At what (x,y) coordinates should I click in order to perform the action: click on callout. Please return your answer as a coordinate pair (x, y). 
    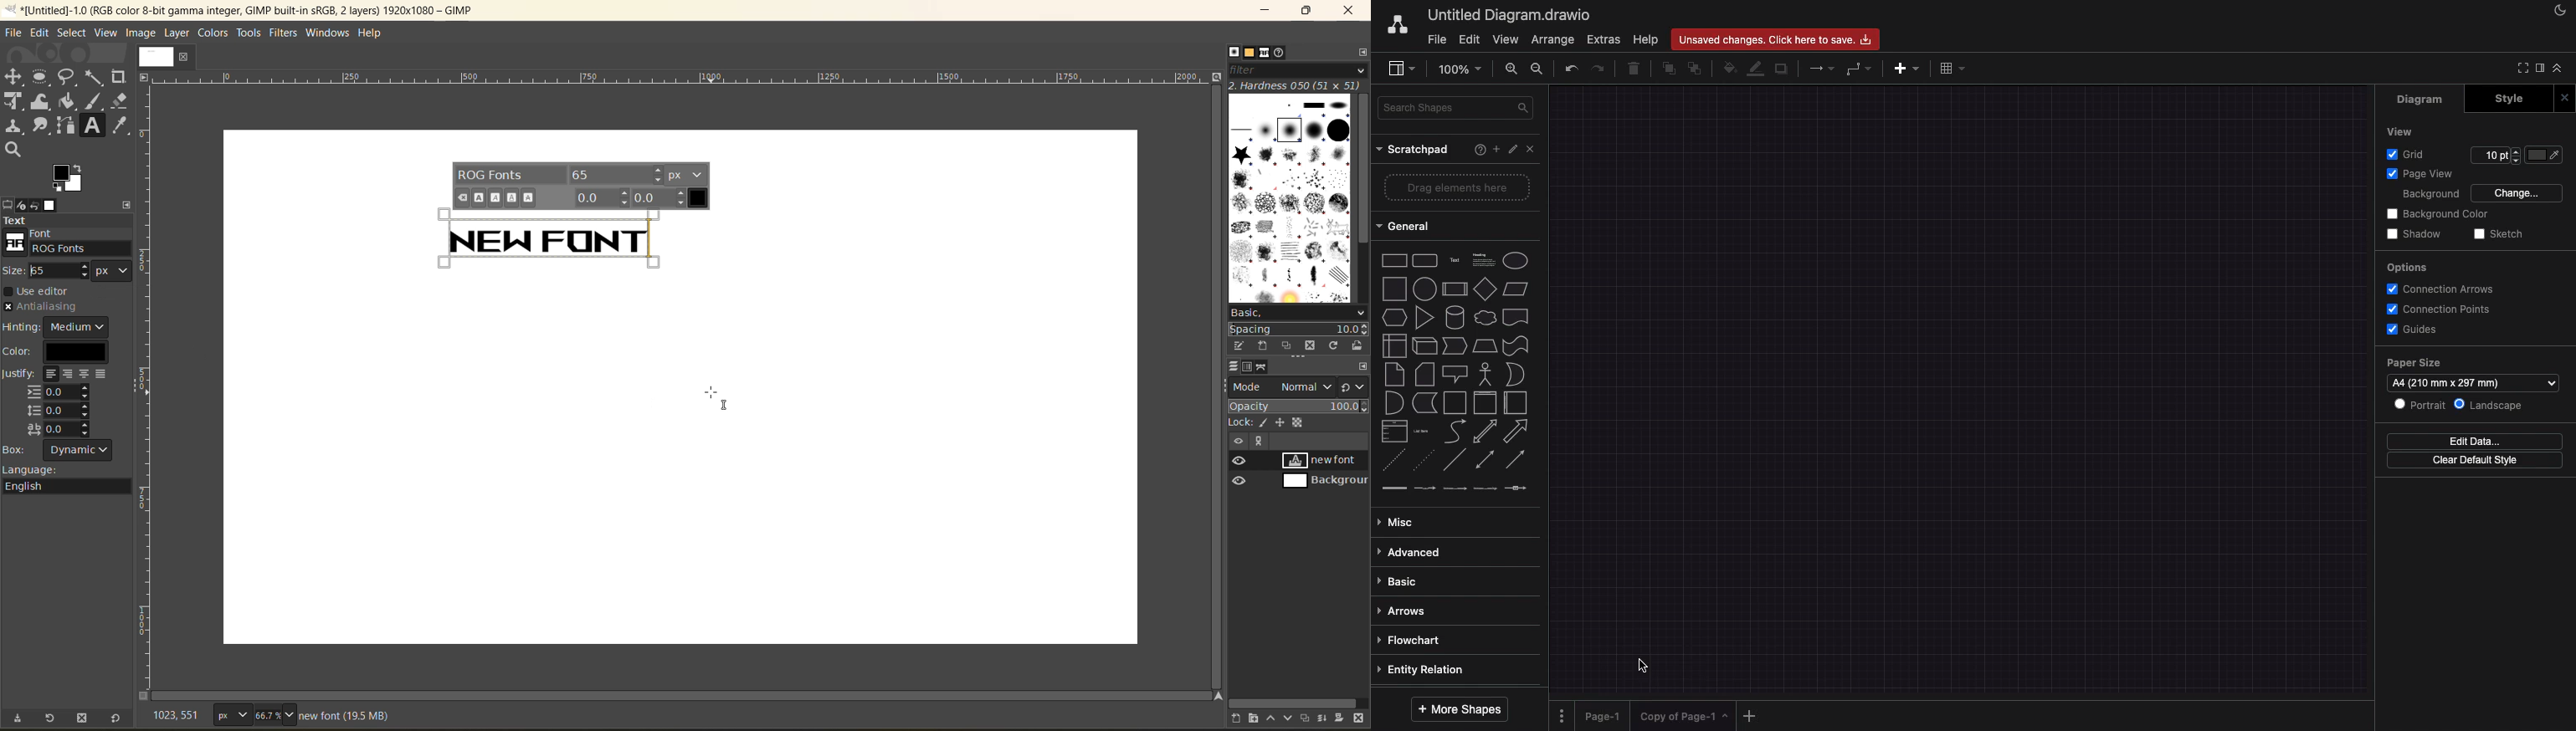
    Looking at the image, I should click on (1456, 374).